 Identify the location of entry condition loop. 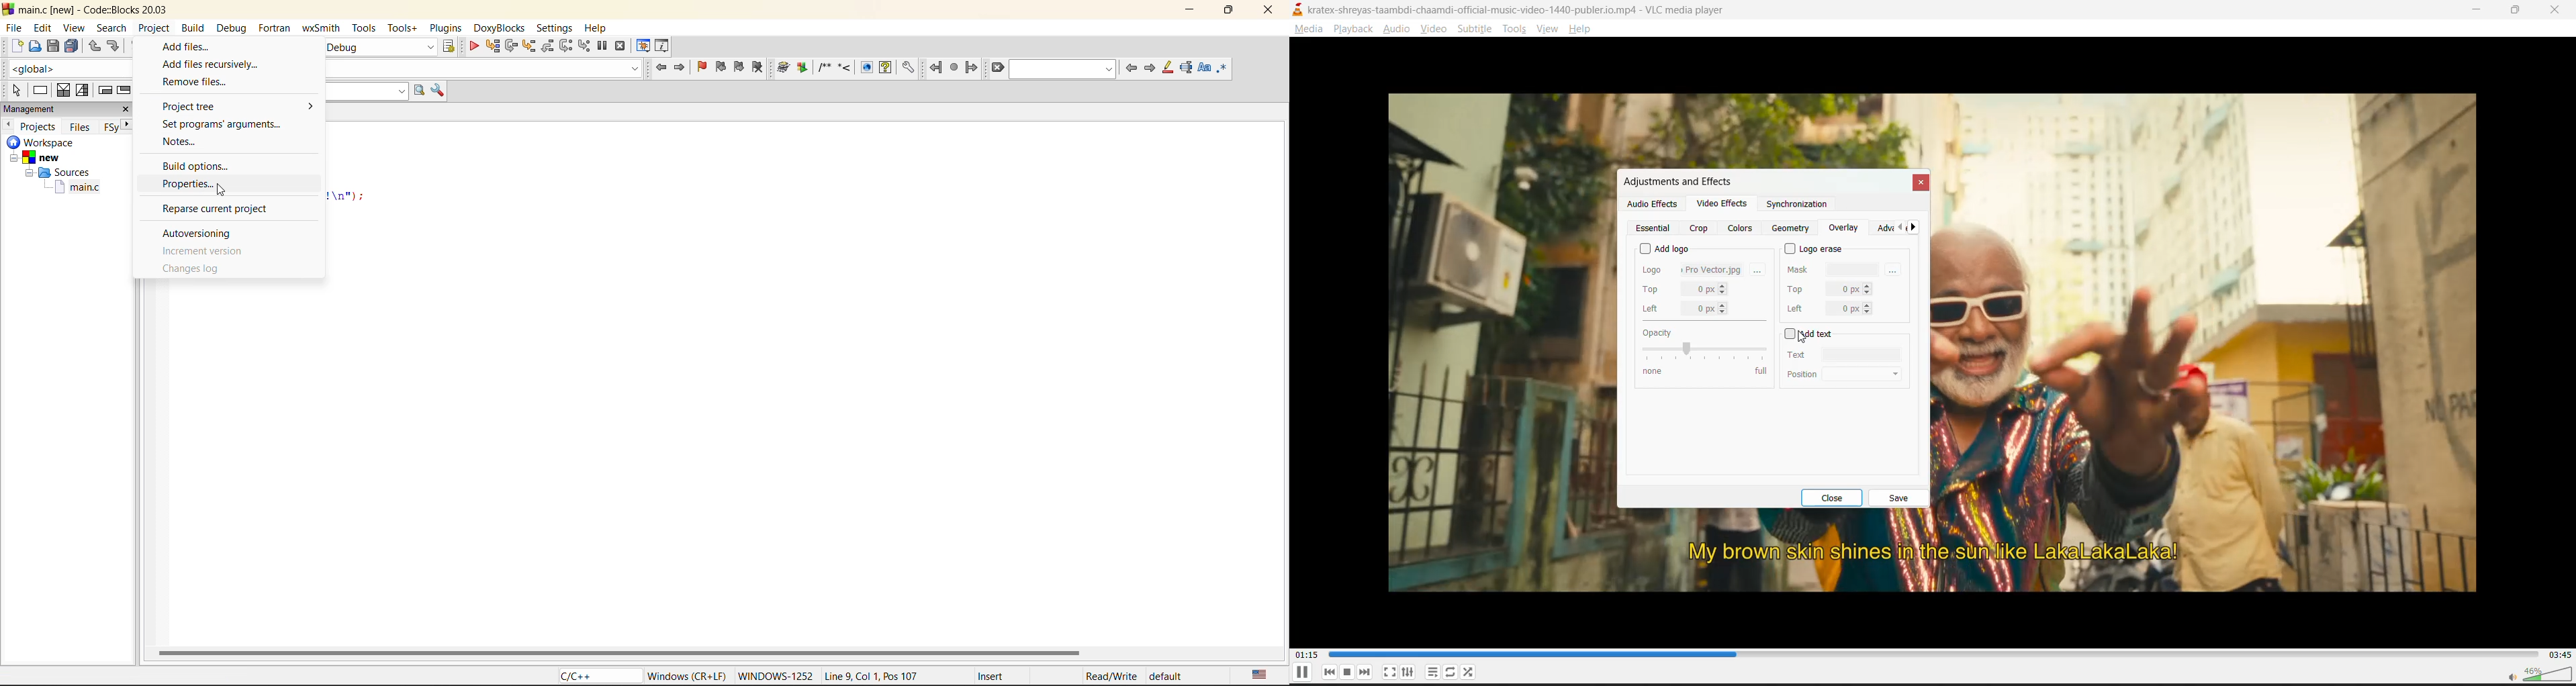
(107, 90).